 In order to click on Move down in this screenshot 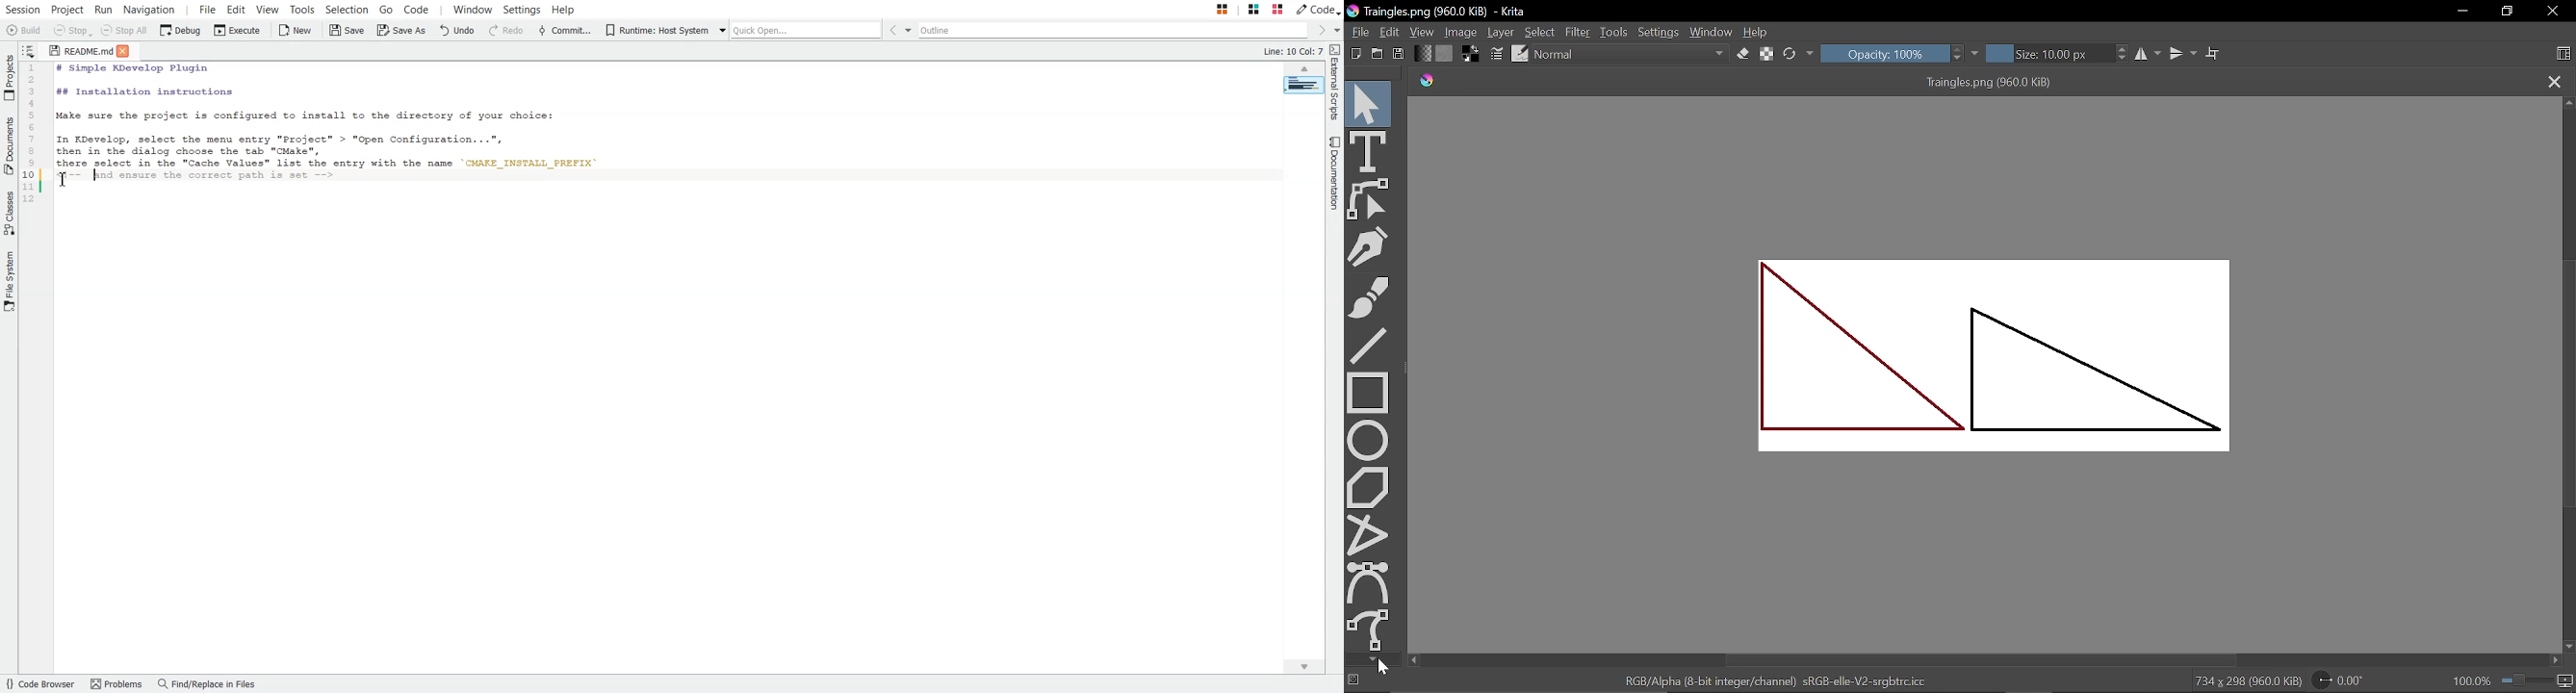, I will do `click(2568, 647)`.